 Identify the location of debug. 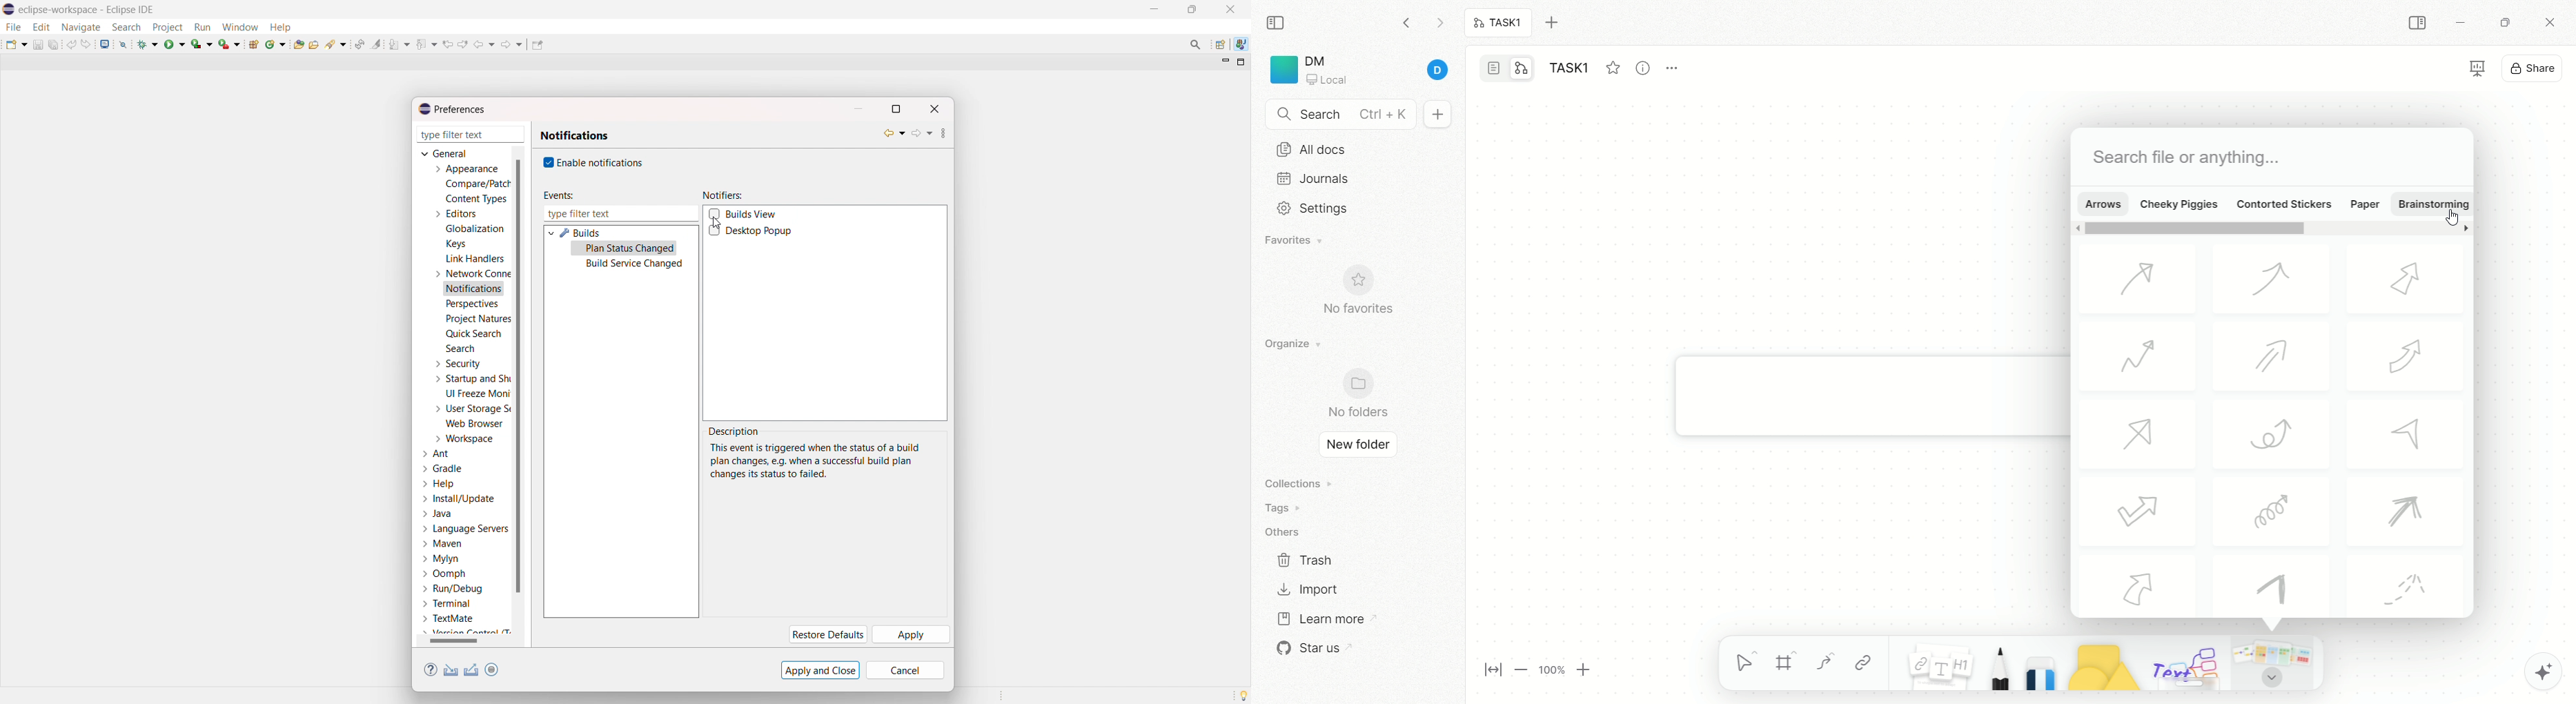
(148, 44).